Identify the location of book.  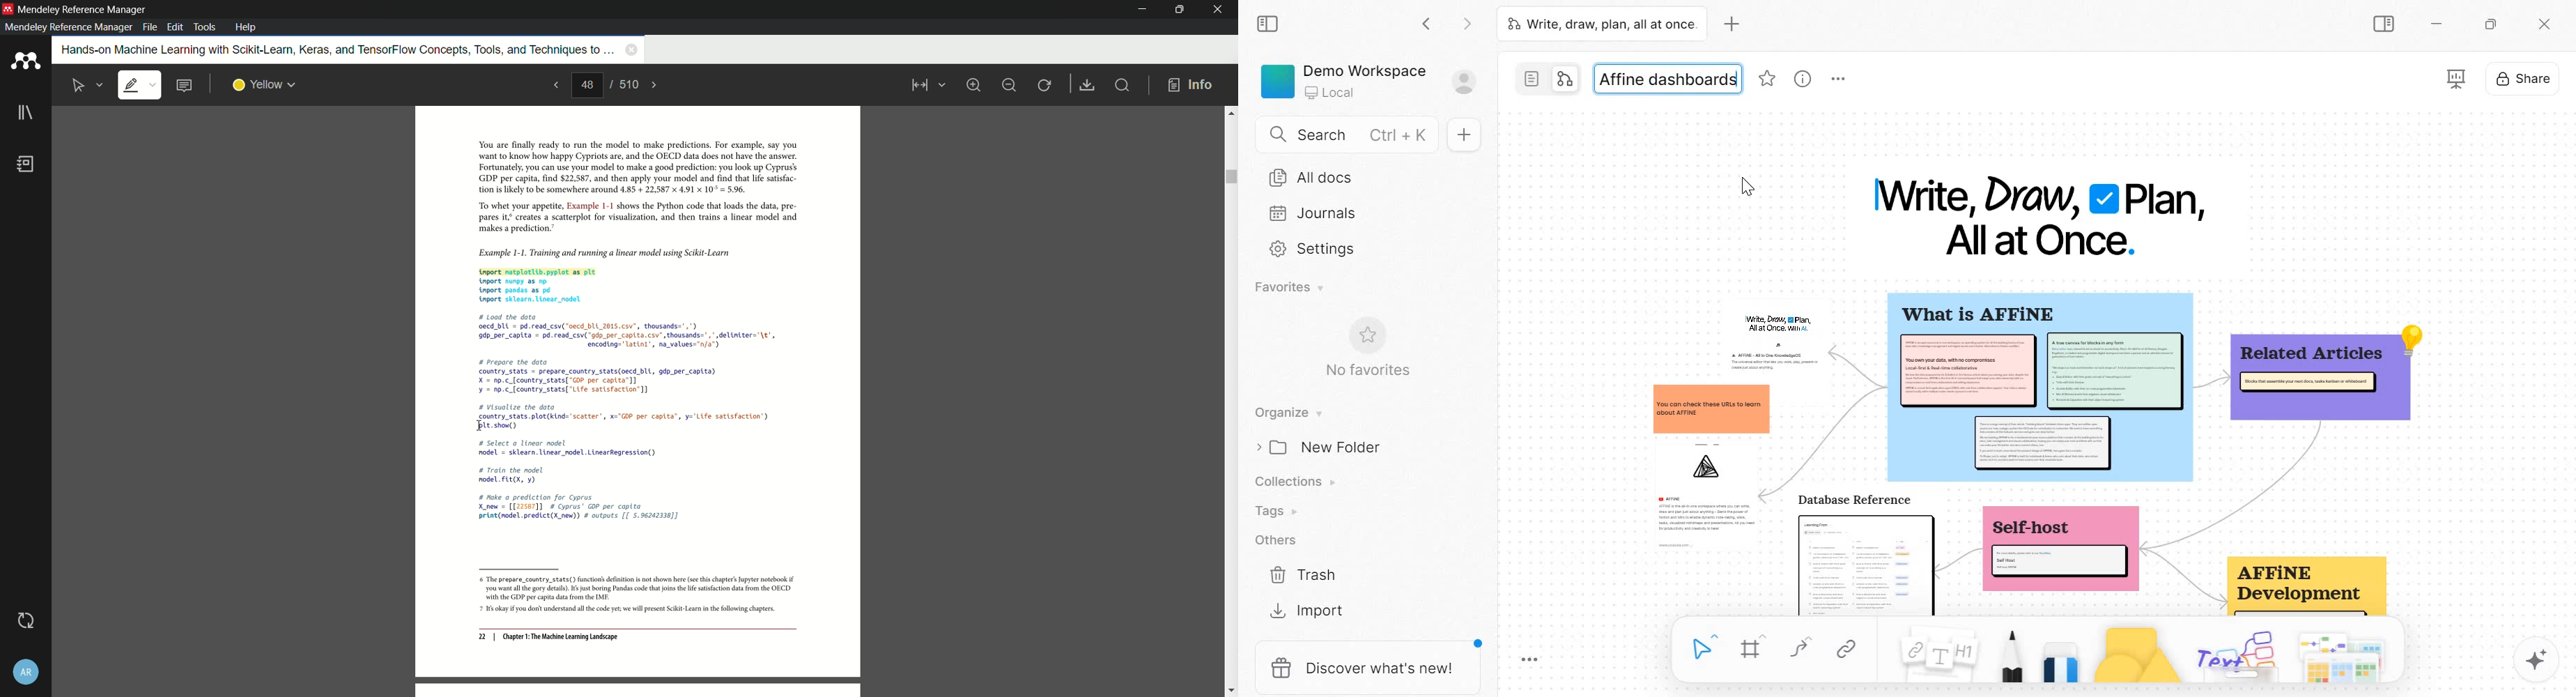
(26, 164).